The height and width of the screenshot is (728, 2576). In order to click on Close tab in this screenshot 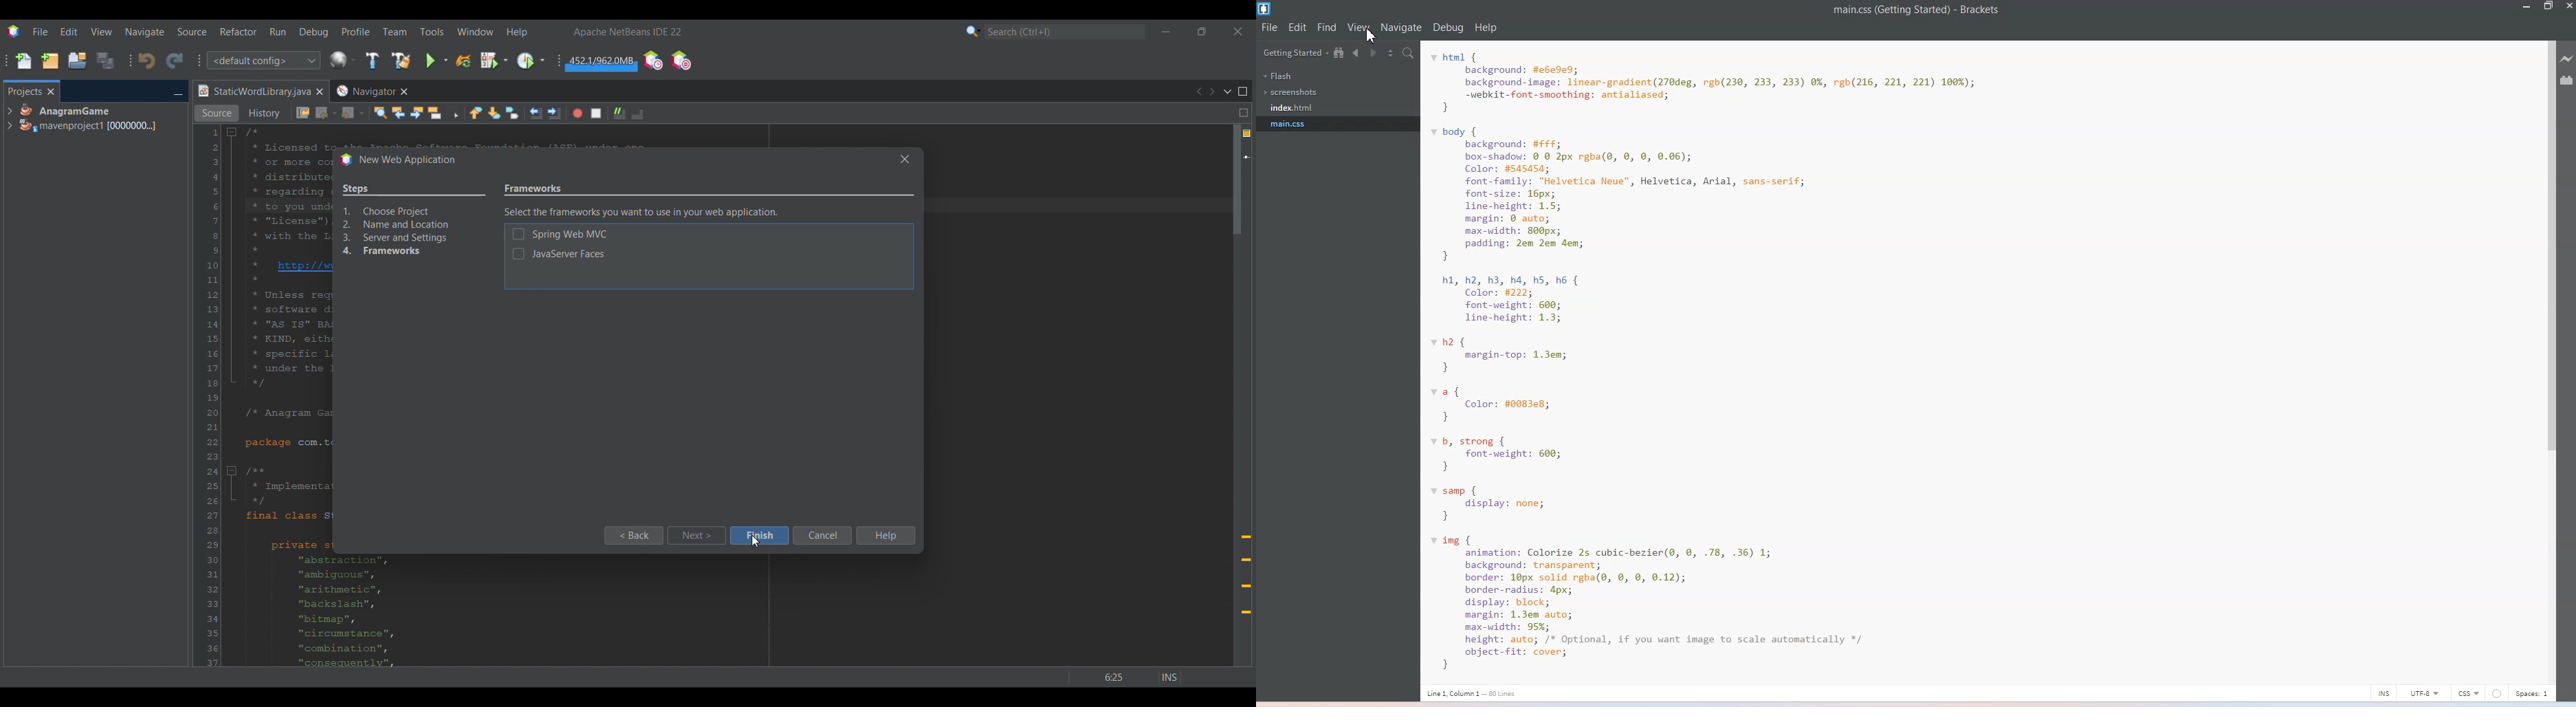, I will do `click(51, 92)`.